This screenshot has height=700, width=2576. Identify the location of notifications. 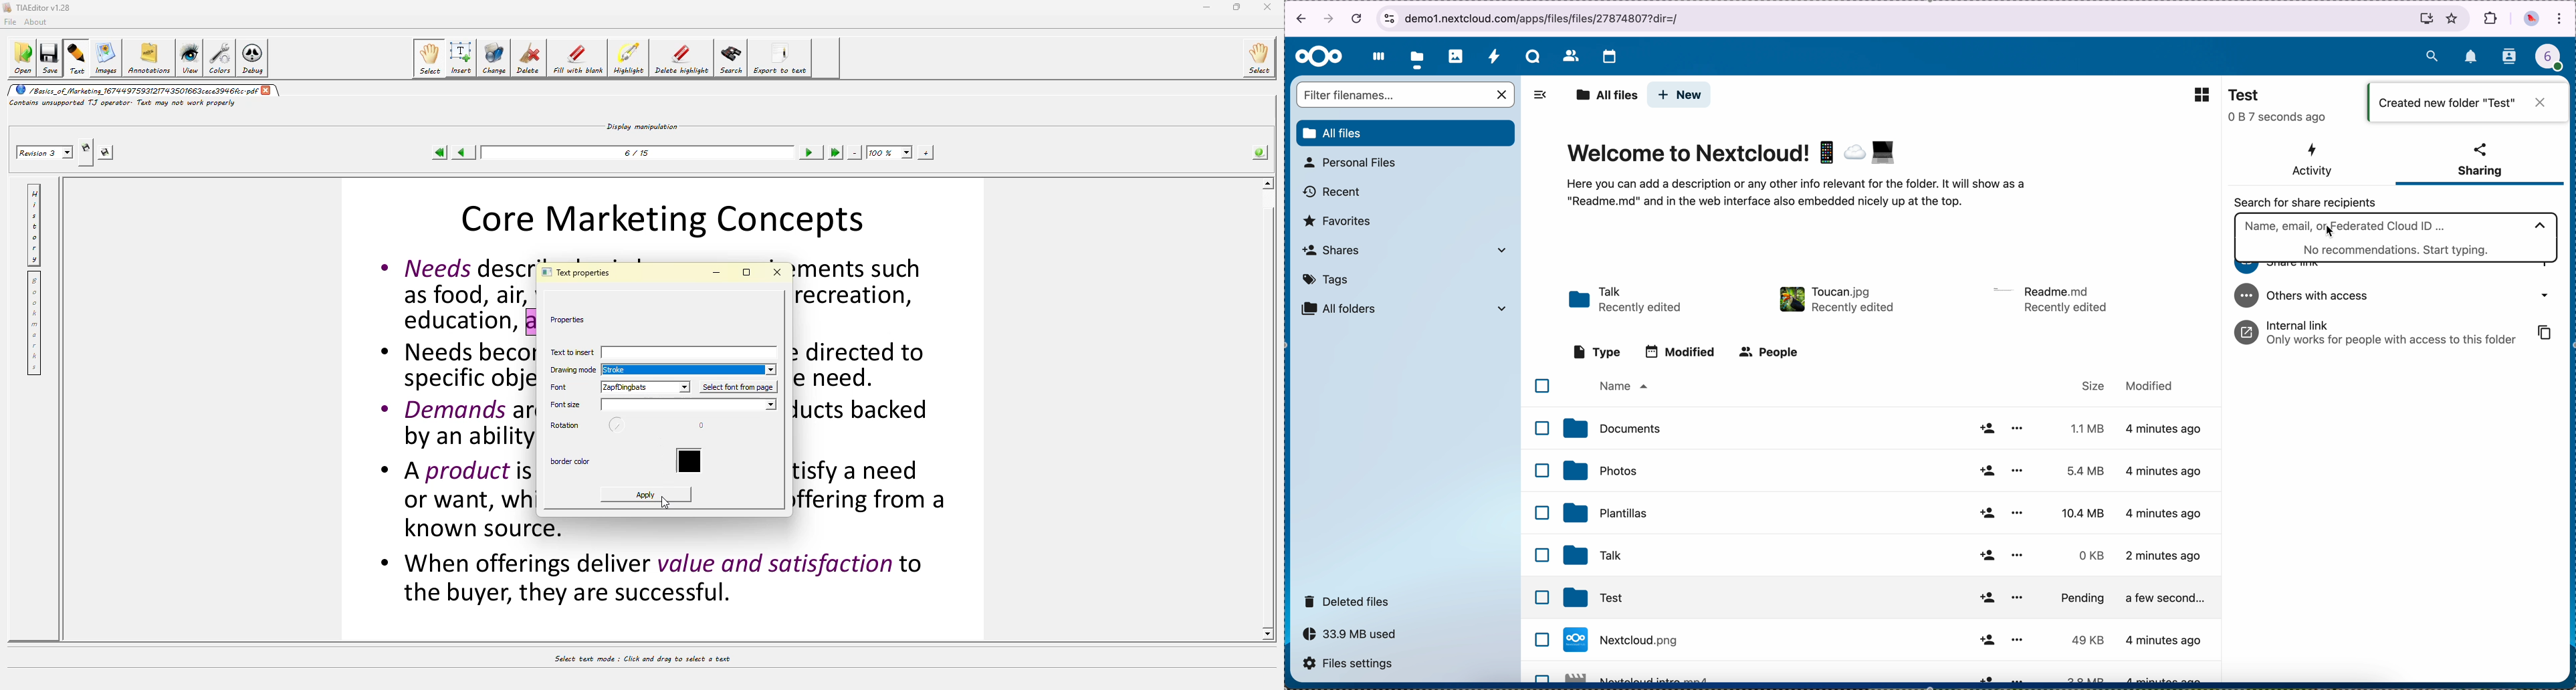
(2472, 58).